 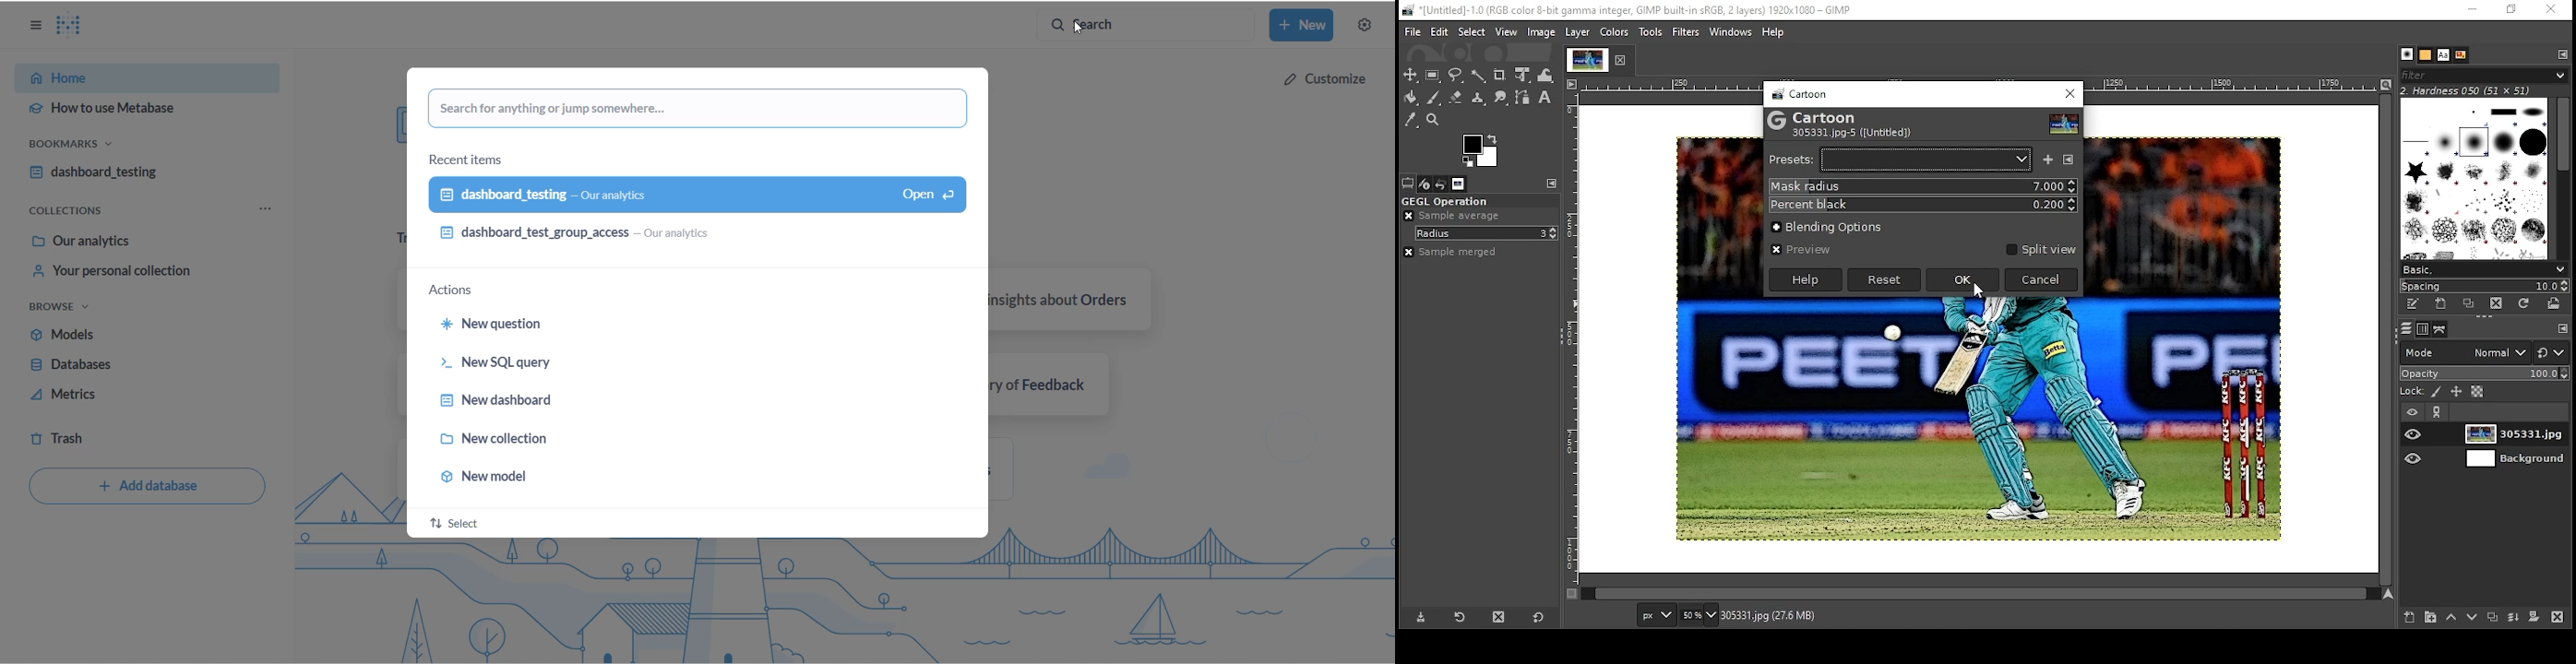 What do you see at coordinates (32, 27) in the screenshot?
I see `show/hide sidebar` at bounding box center [32, 27].